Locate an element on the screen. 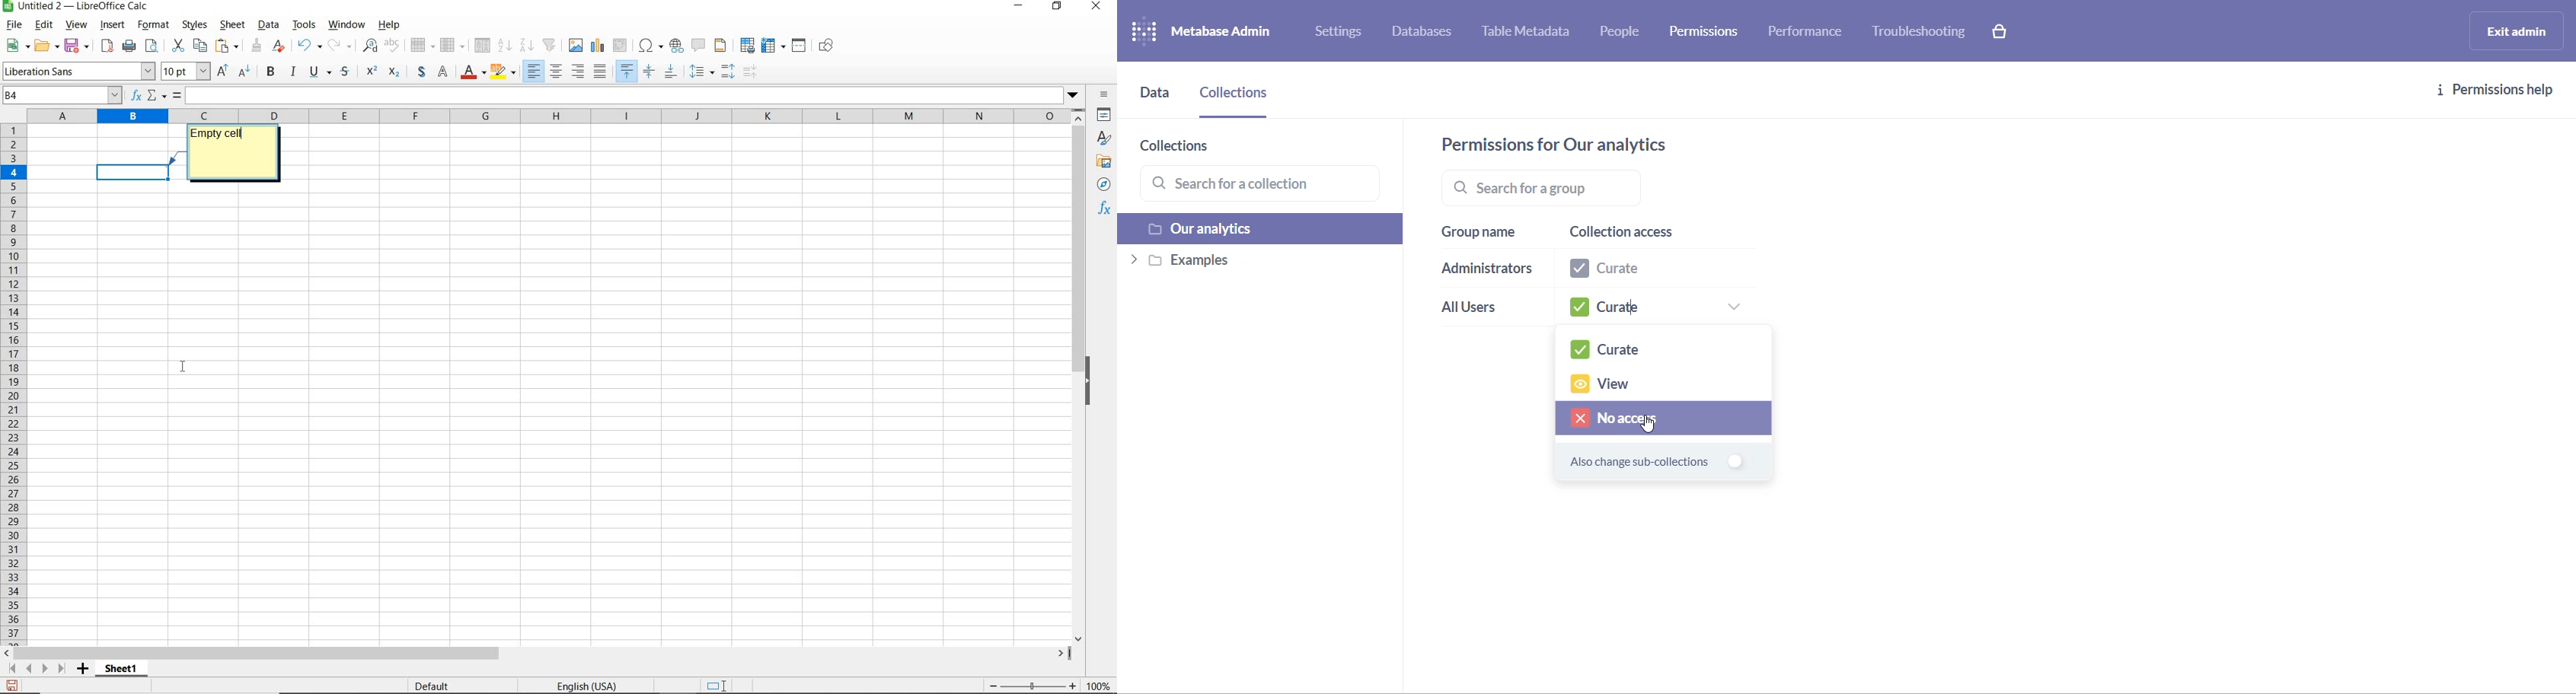  paragraph spacing. is located at coordinates (728, 72).